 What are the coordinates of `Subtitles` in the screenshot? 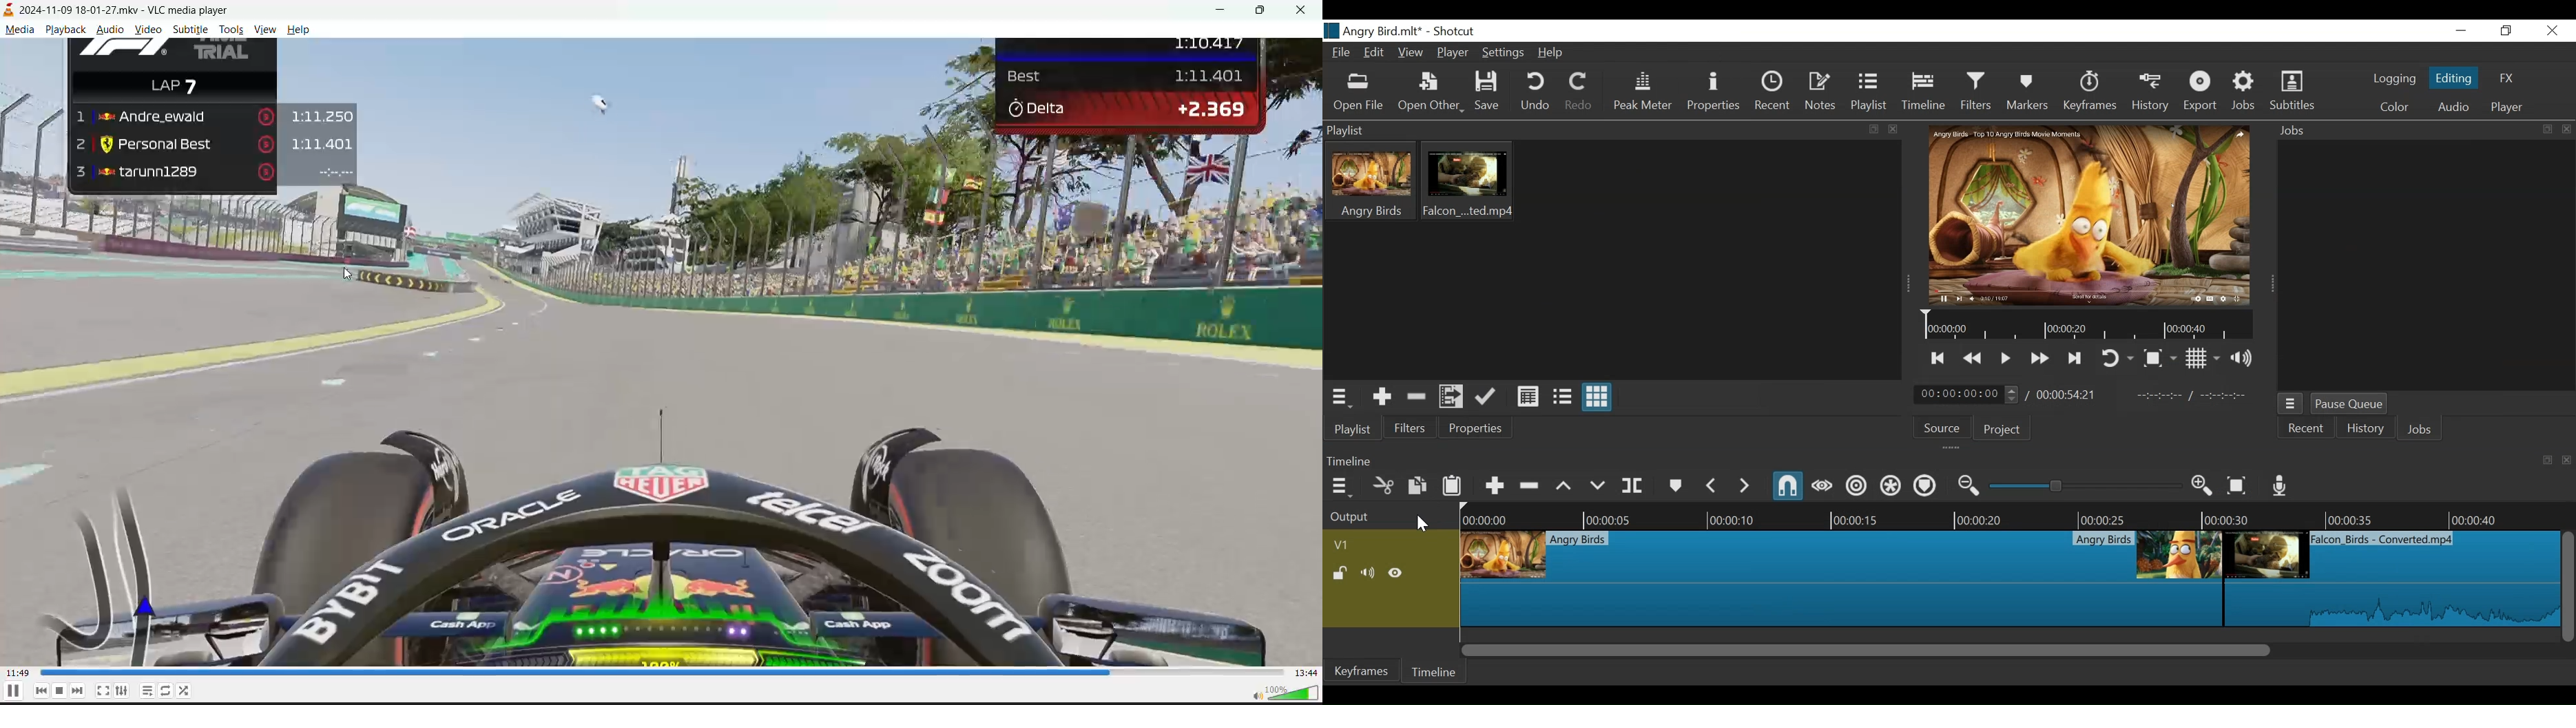 It's located at (2293, 93).